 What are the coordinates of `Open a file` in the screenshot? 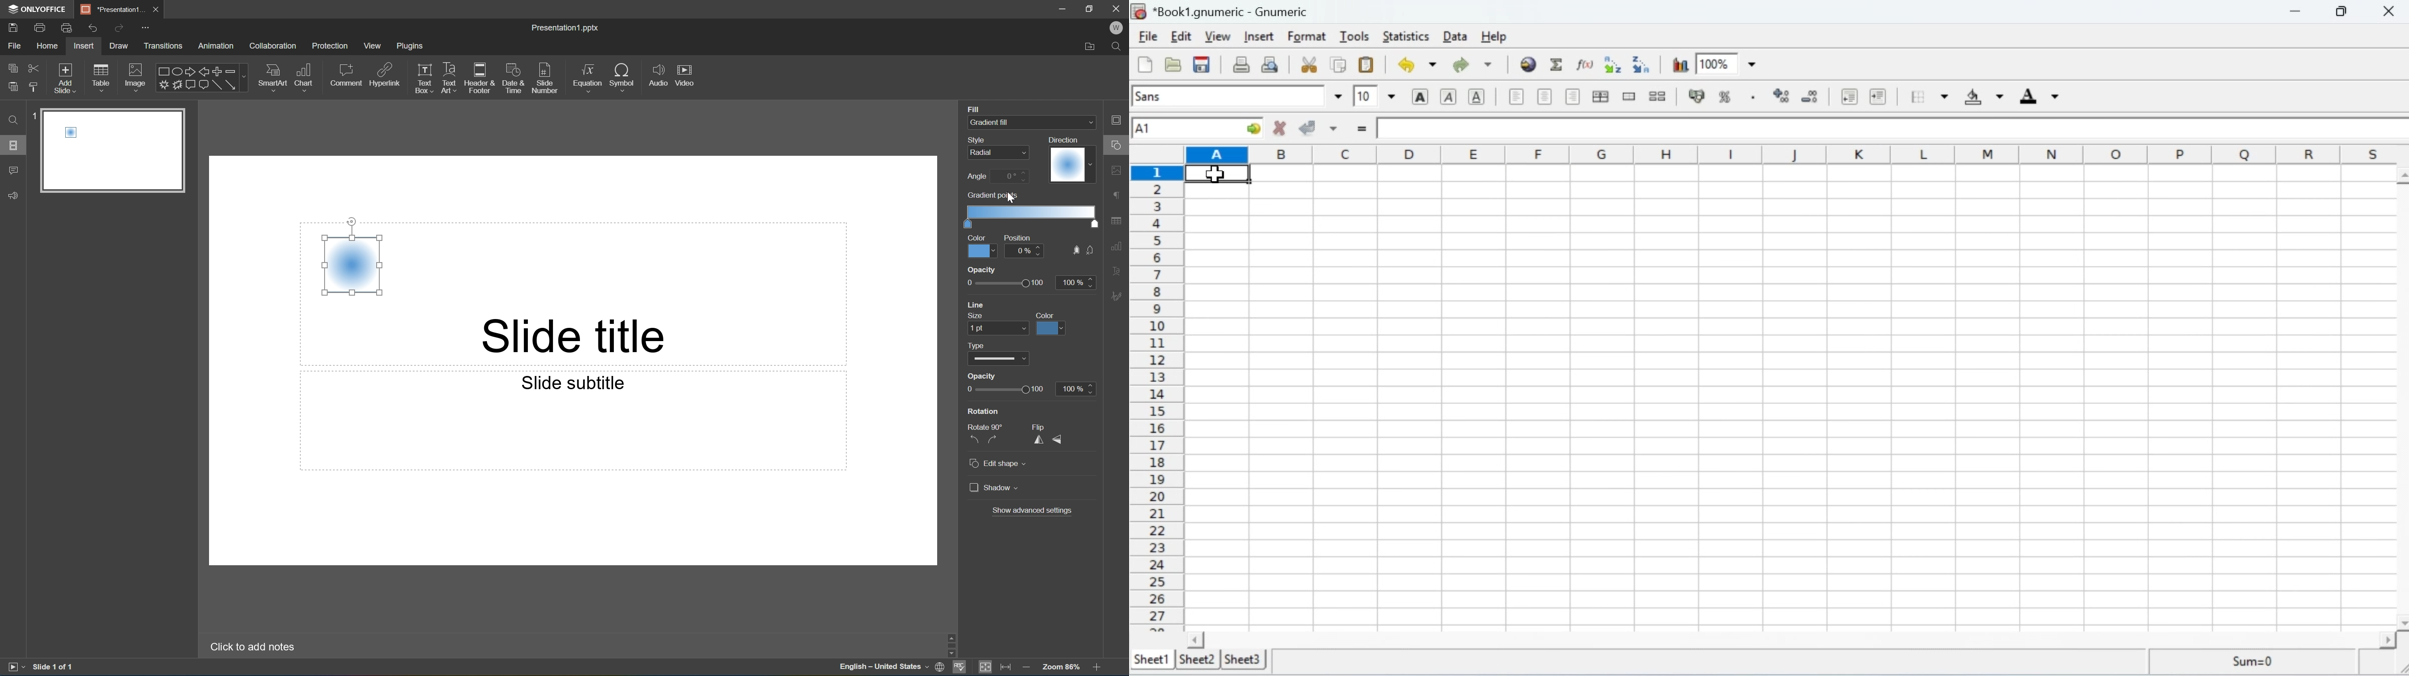 It's located at (1172, 65).